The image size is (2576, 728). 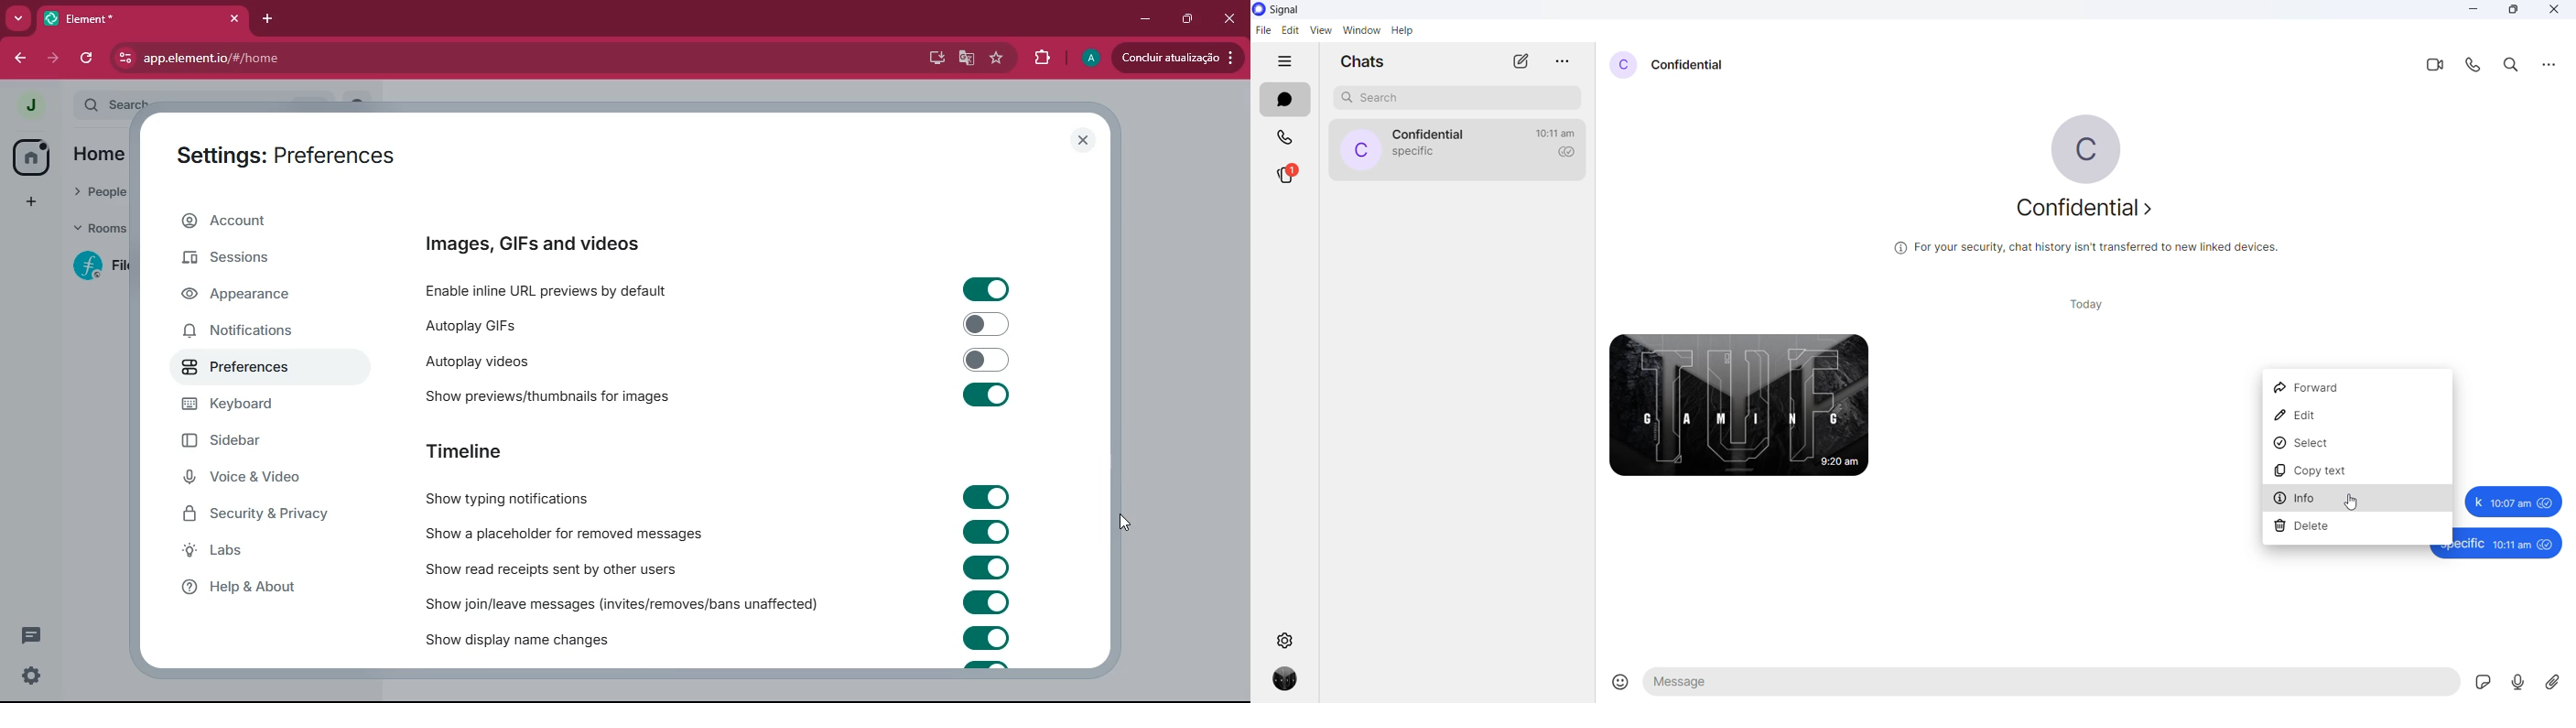 What do you see at coordinates (986, 637) in the screenshot?
I see `toggle on/off` at bounding box center [986, 637].